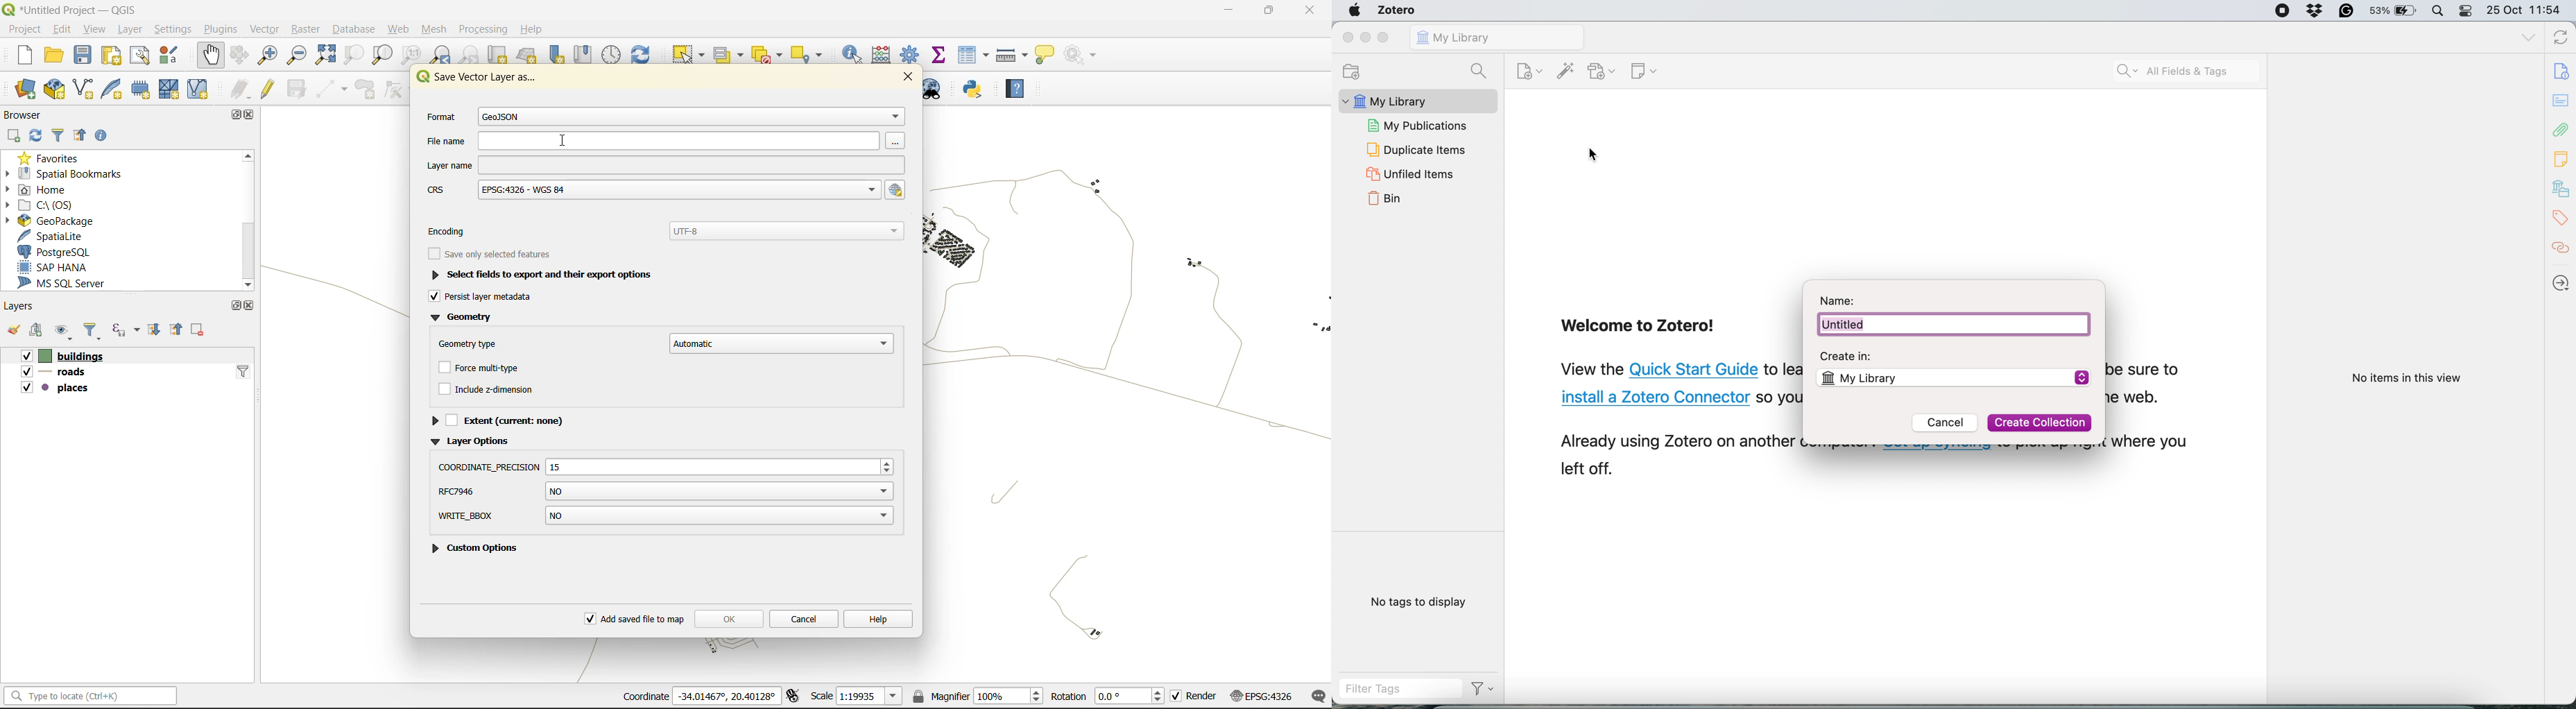 This screenshot has width=2576, height=728. What do you see at coordinates (1640, 328) in the screenshot?
I see `Welcome to Zotero!` at bounding box center [1640, 328].